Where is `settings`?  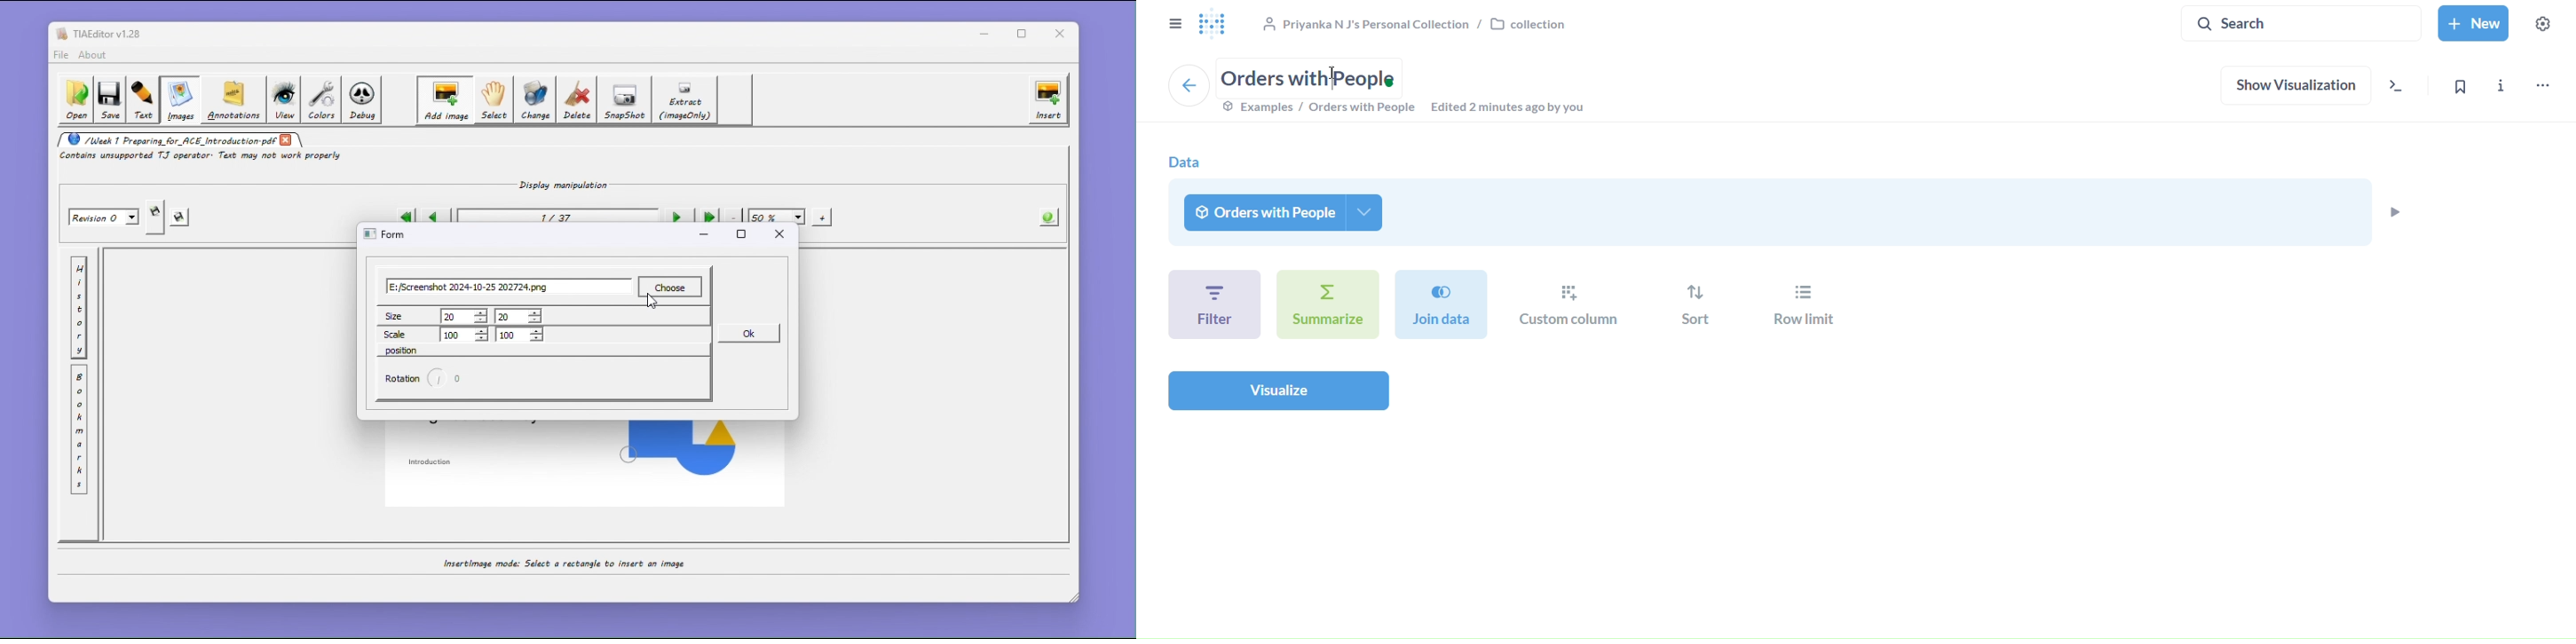
settings is located at coordinates (2545, 25).